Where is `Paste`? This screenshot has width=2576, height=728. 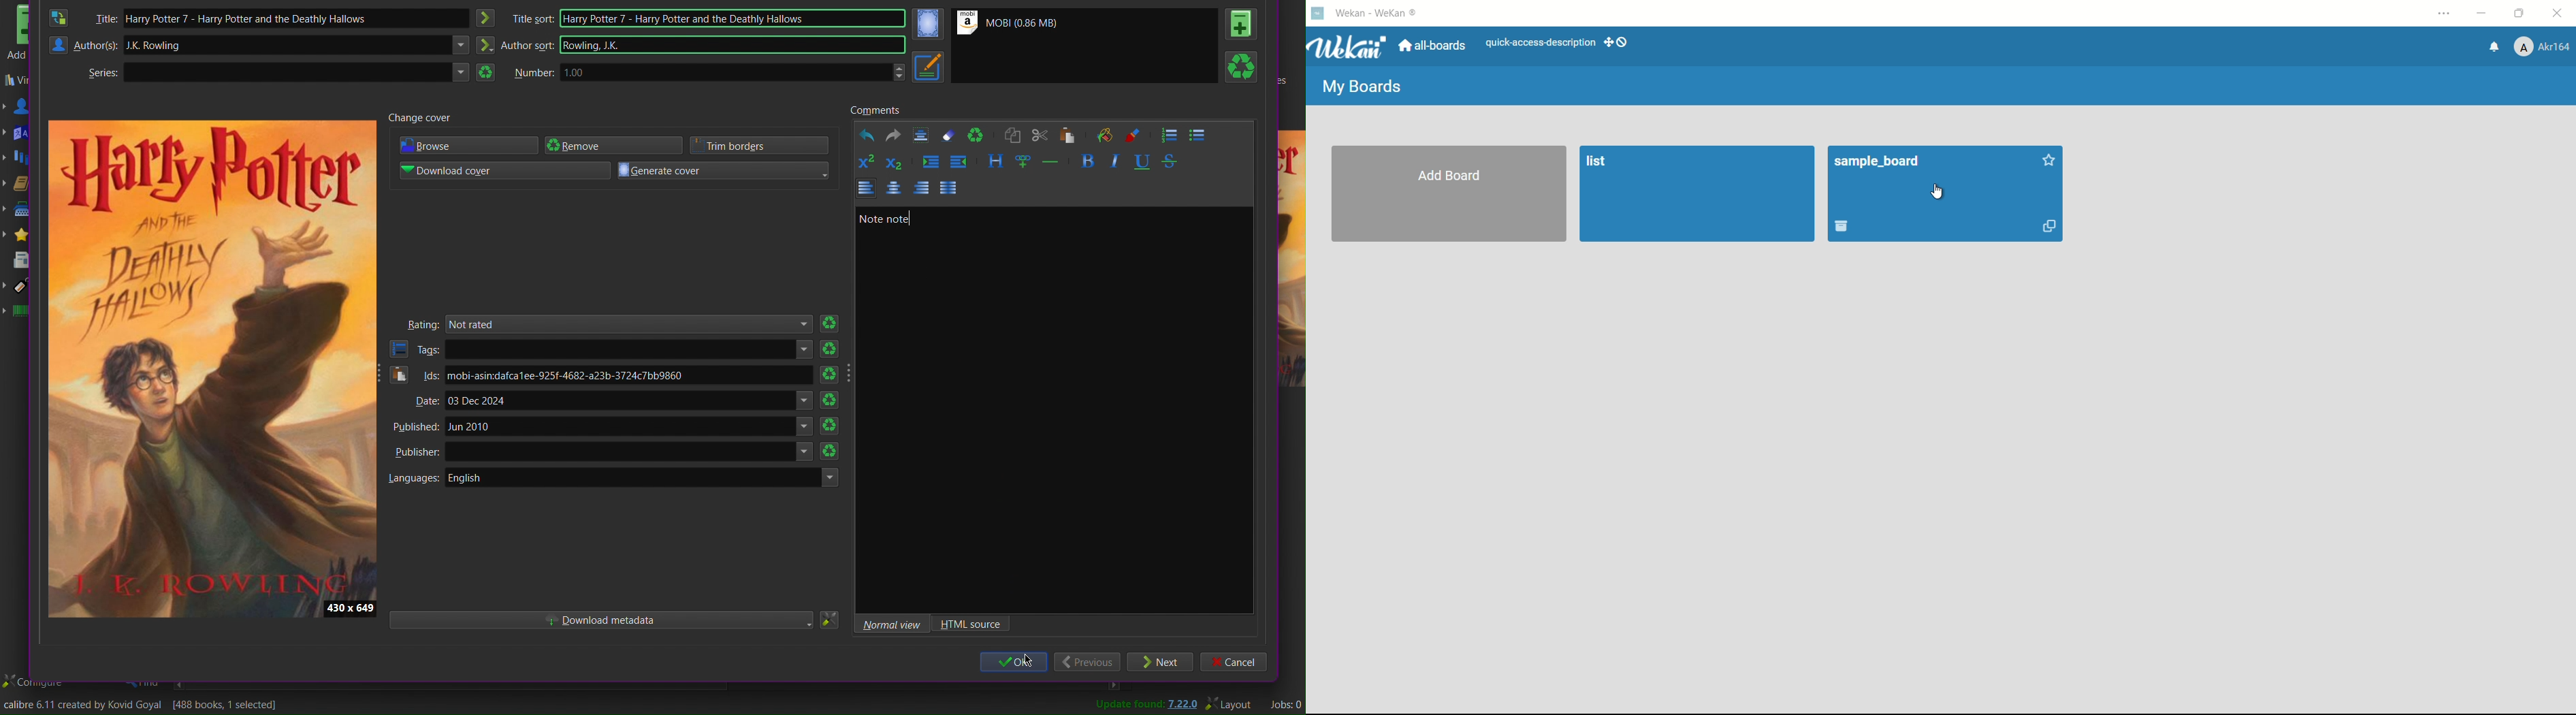 Paste is located at coordinates (1069, 136).